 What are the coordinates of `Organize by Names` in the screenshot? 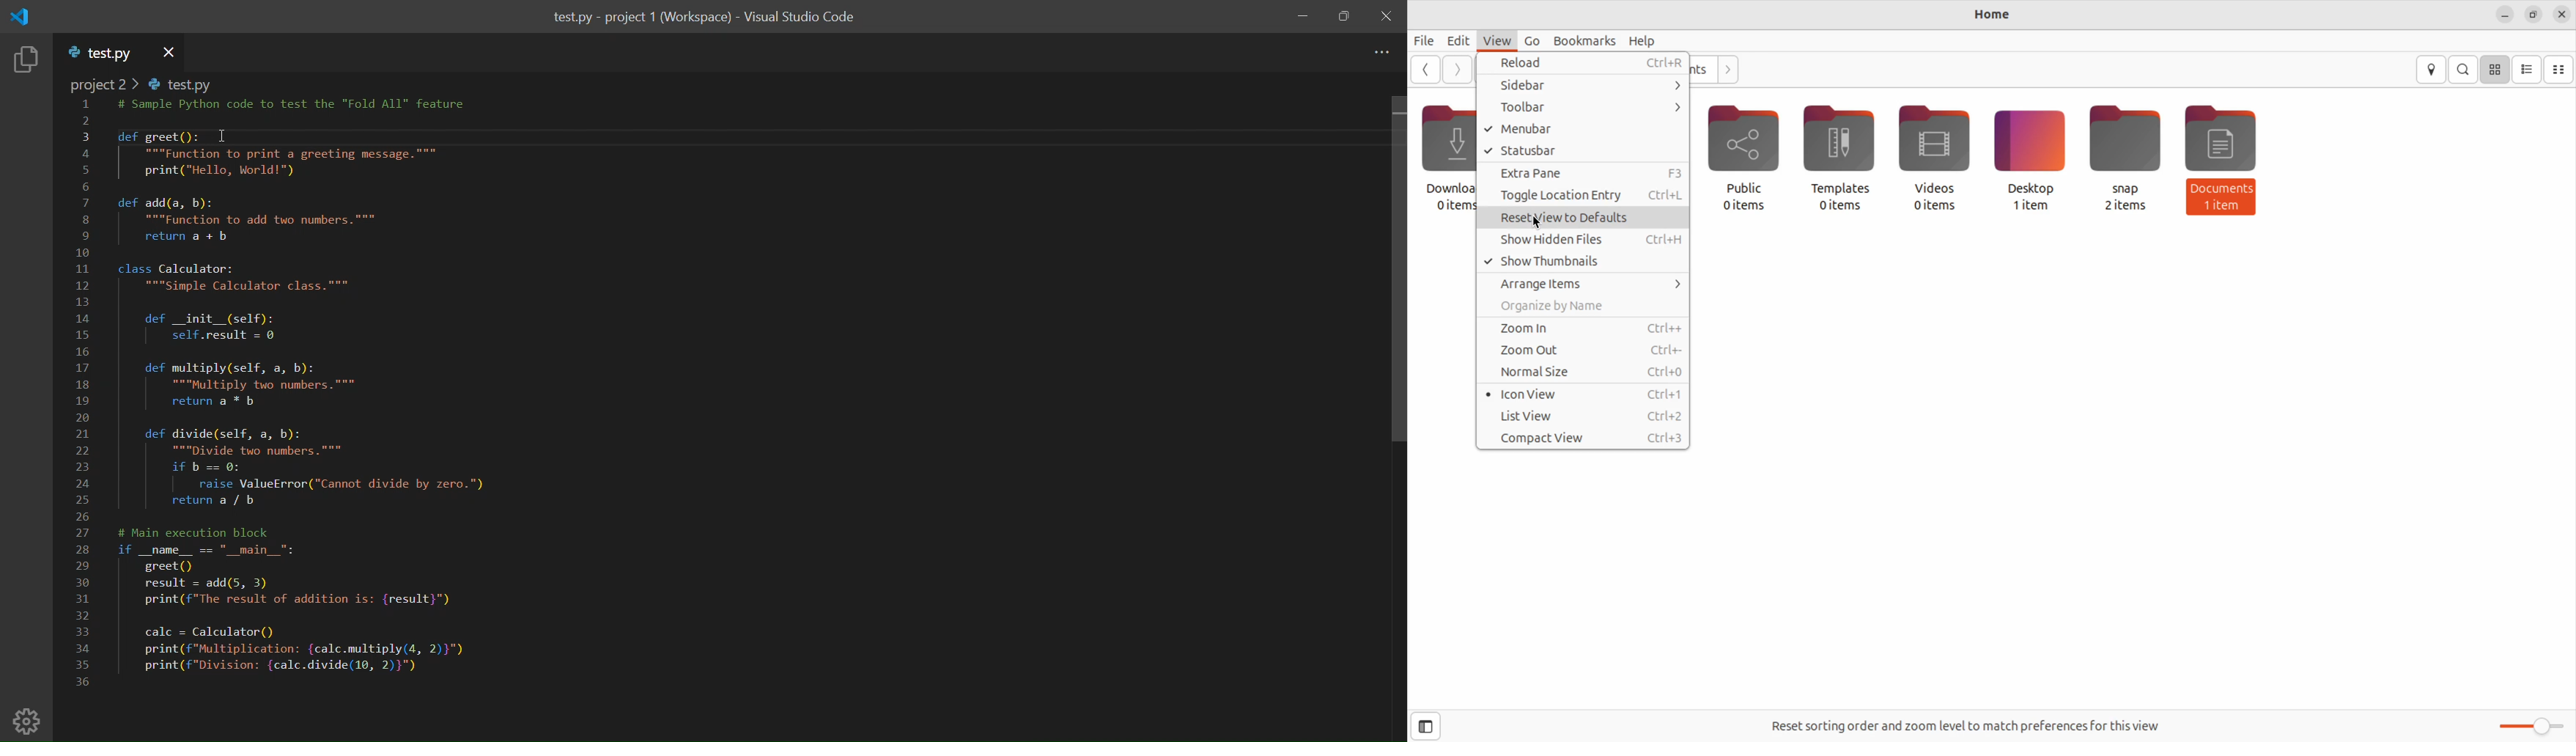 It's located at (1582, 307).